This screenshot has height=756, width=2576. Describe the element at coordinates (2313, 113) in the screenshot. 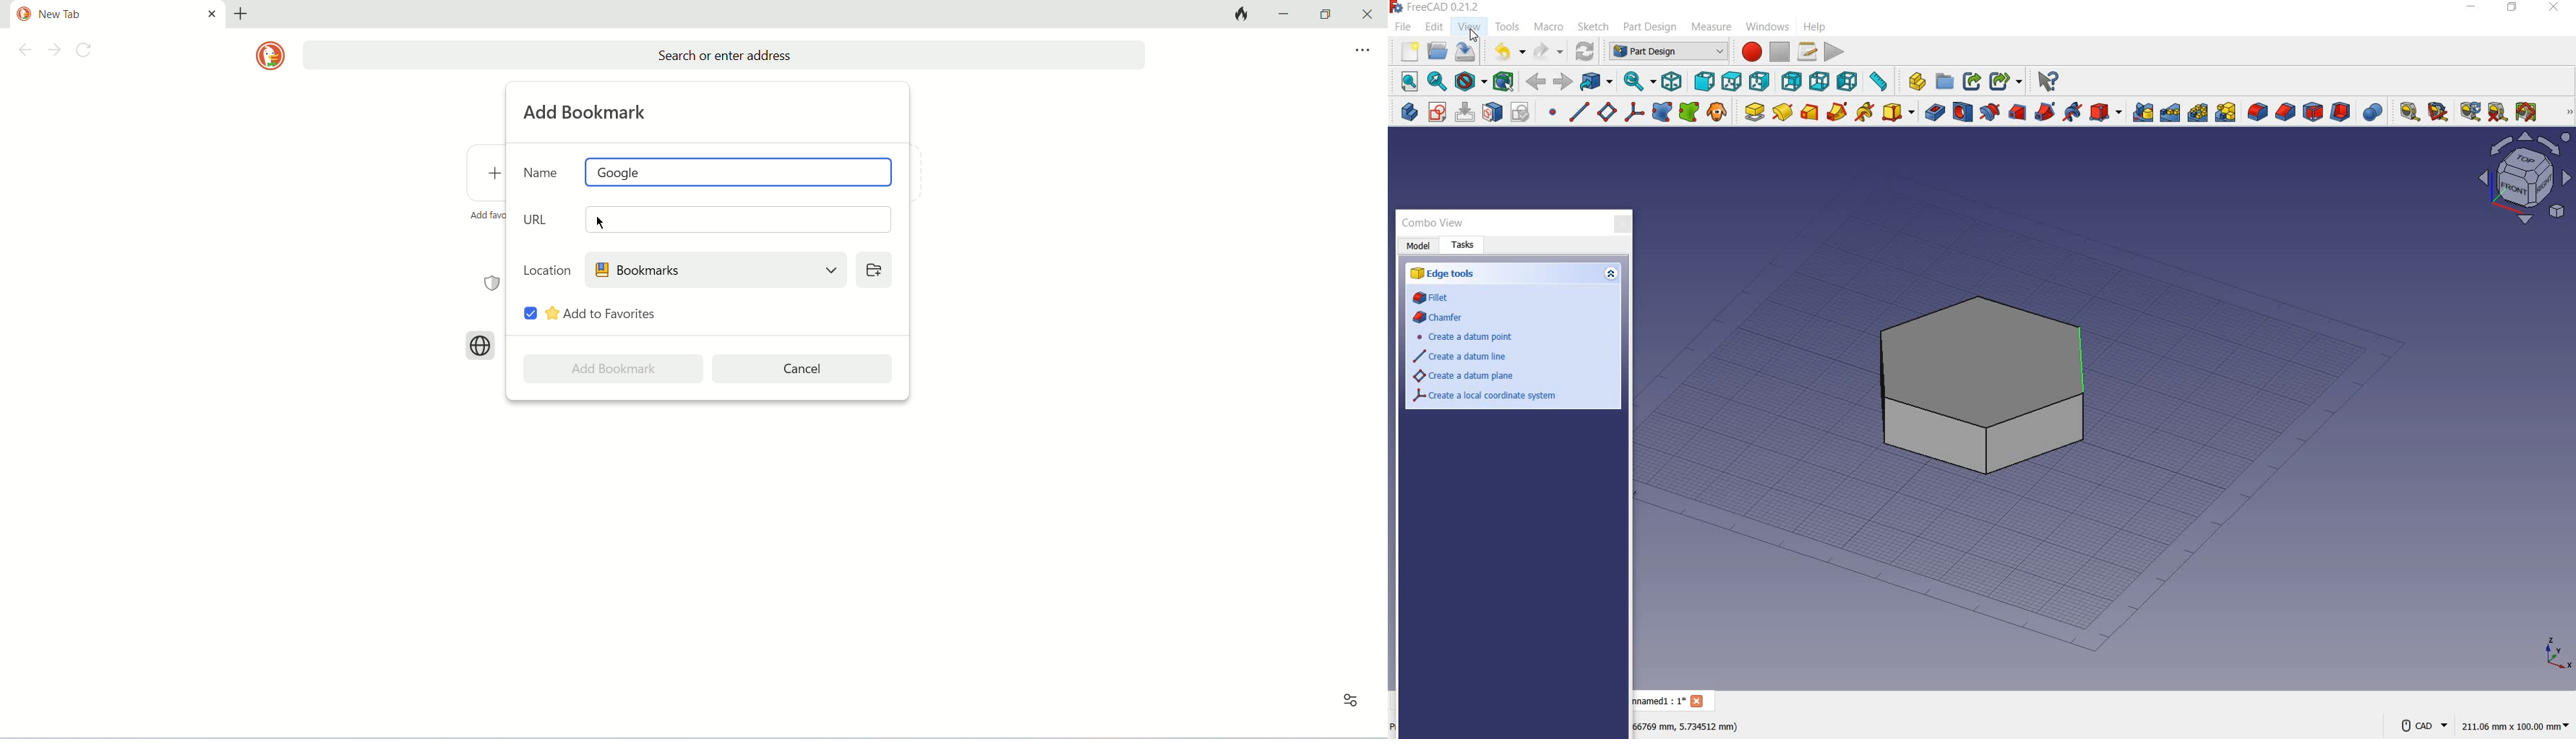

I see `draft` at that location.